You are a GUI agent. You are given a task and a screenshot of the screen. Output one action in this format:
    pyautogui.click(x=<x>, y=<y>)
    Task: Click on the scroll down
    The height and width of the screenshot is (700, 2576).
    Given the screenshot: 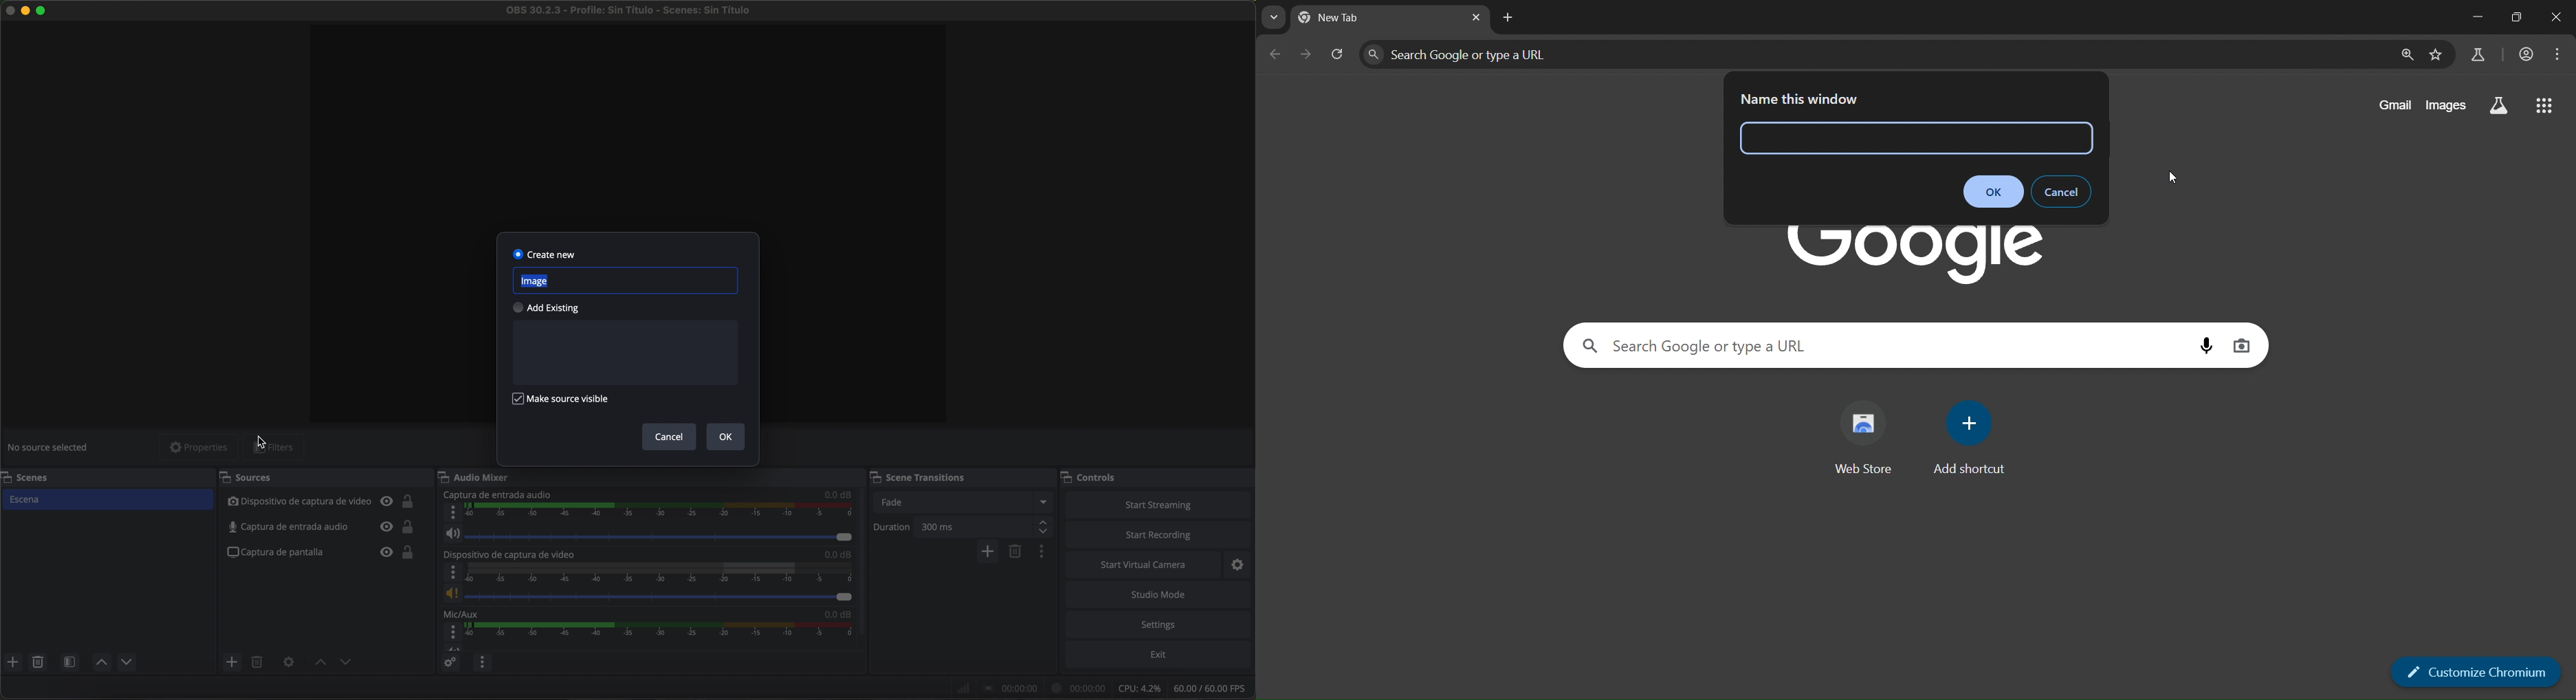 What is the action you would take?
    pyautogui.click(x=863, y=552)
    